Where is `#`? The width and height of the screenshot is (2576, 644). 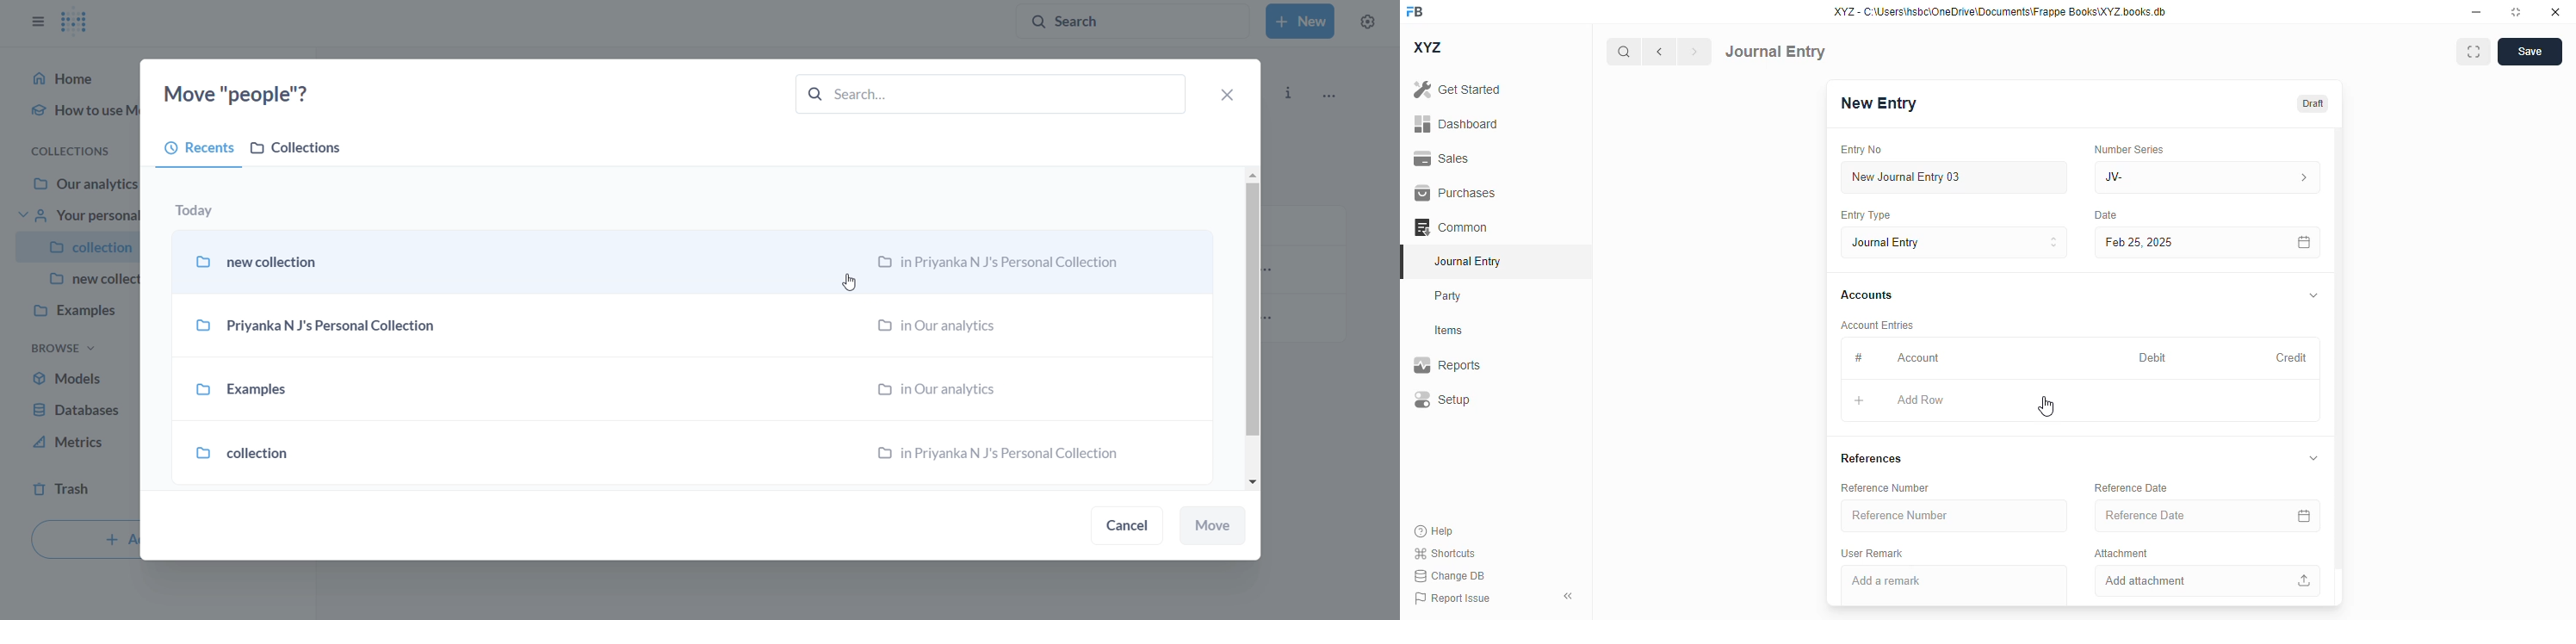
# is located at coordinates (1858, 358).